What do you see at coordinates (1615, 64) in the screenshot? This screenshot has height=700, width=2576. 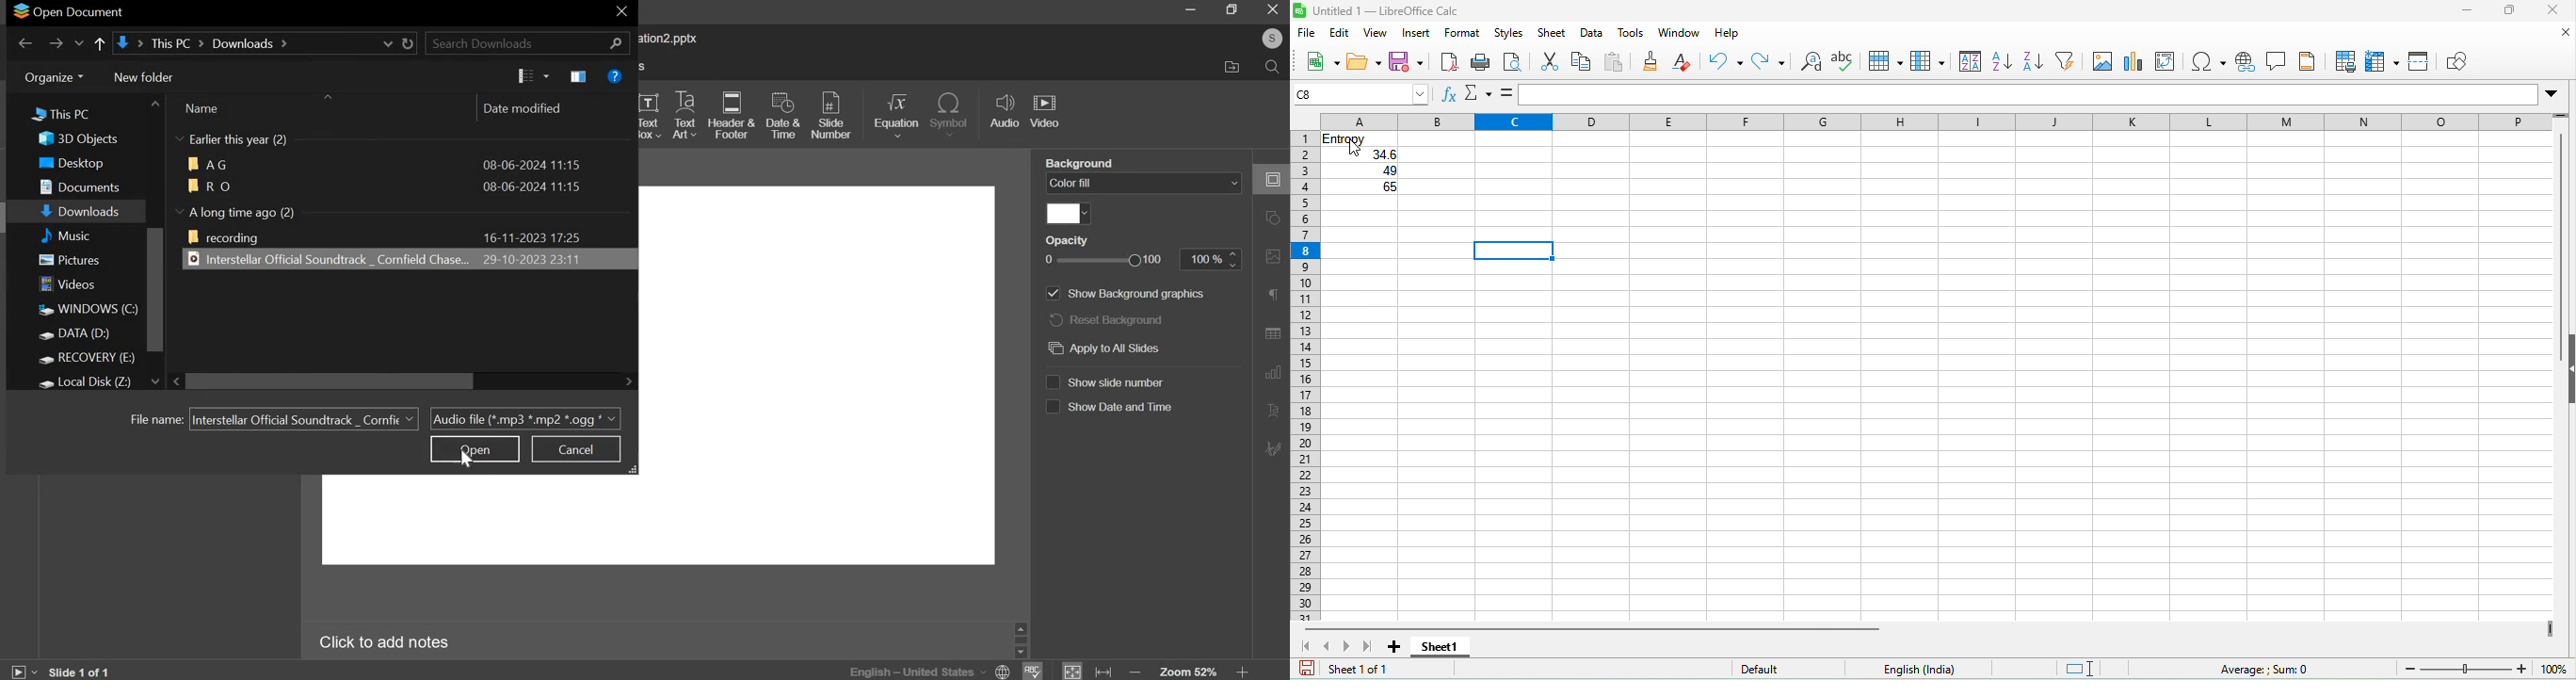 I see `paste` at bounding box center [1615, 64].